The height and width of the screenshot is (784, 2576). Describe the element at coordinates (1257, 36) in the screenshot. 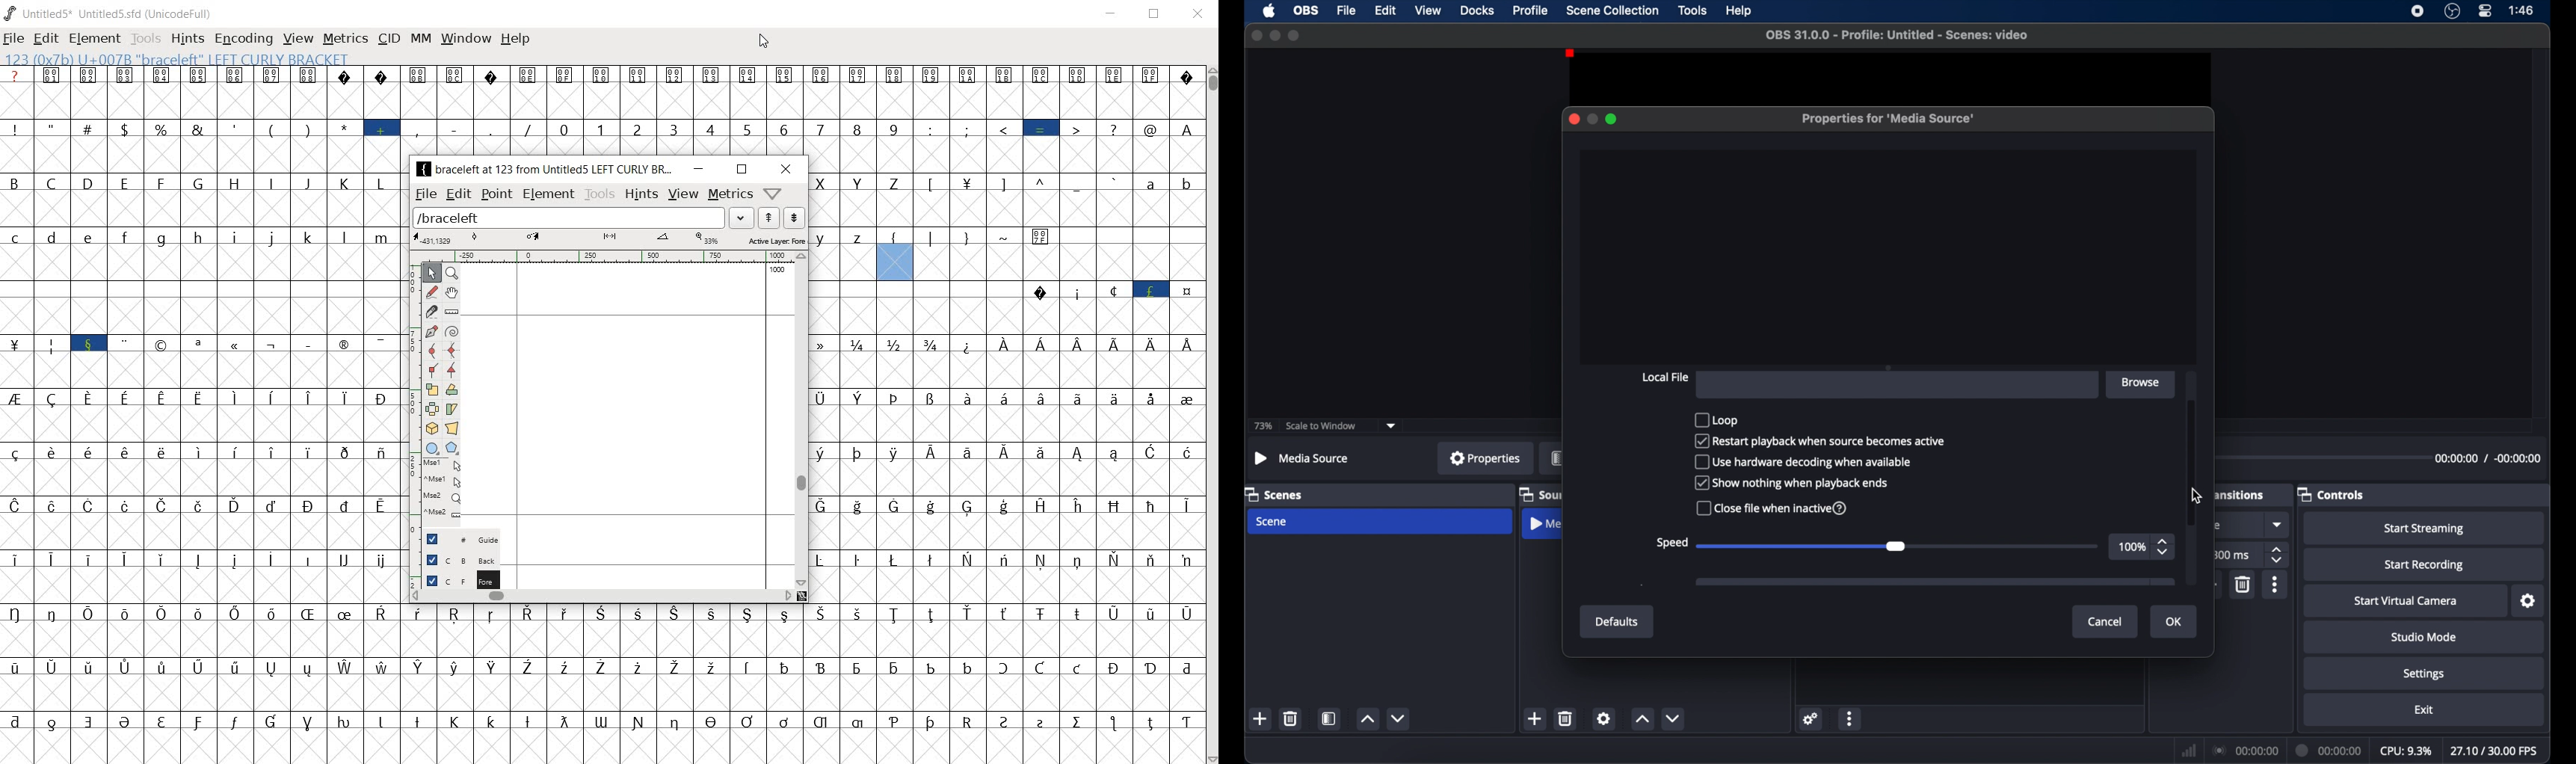

I see `close` at that location.